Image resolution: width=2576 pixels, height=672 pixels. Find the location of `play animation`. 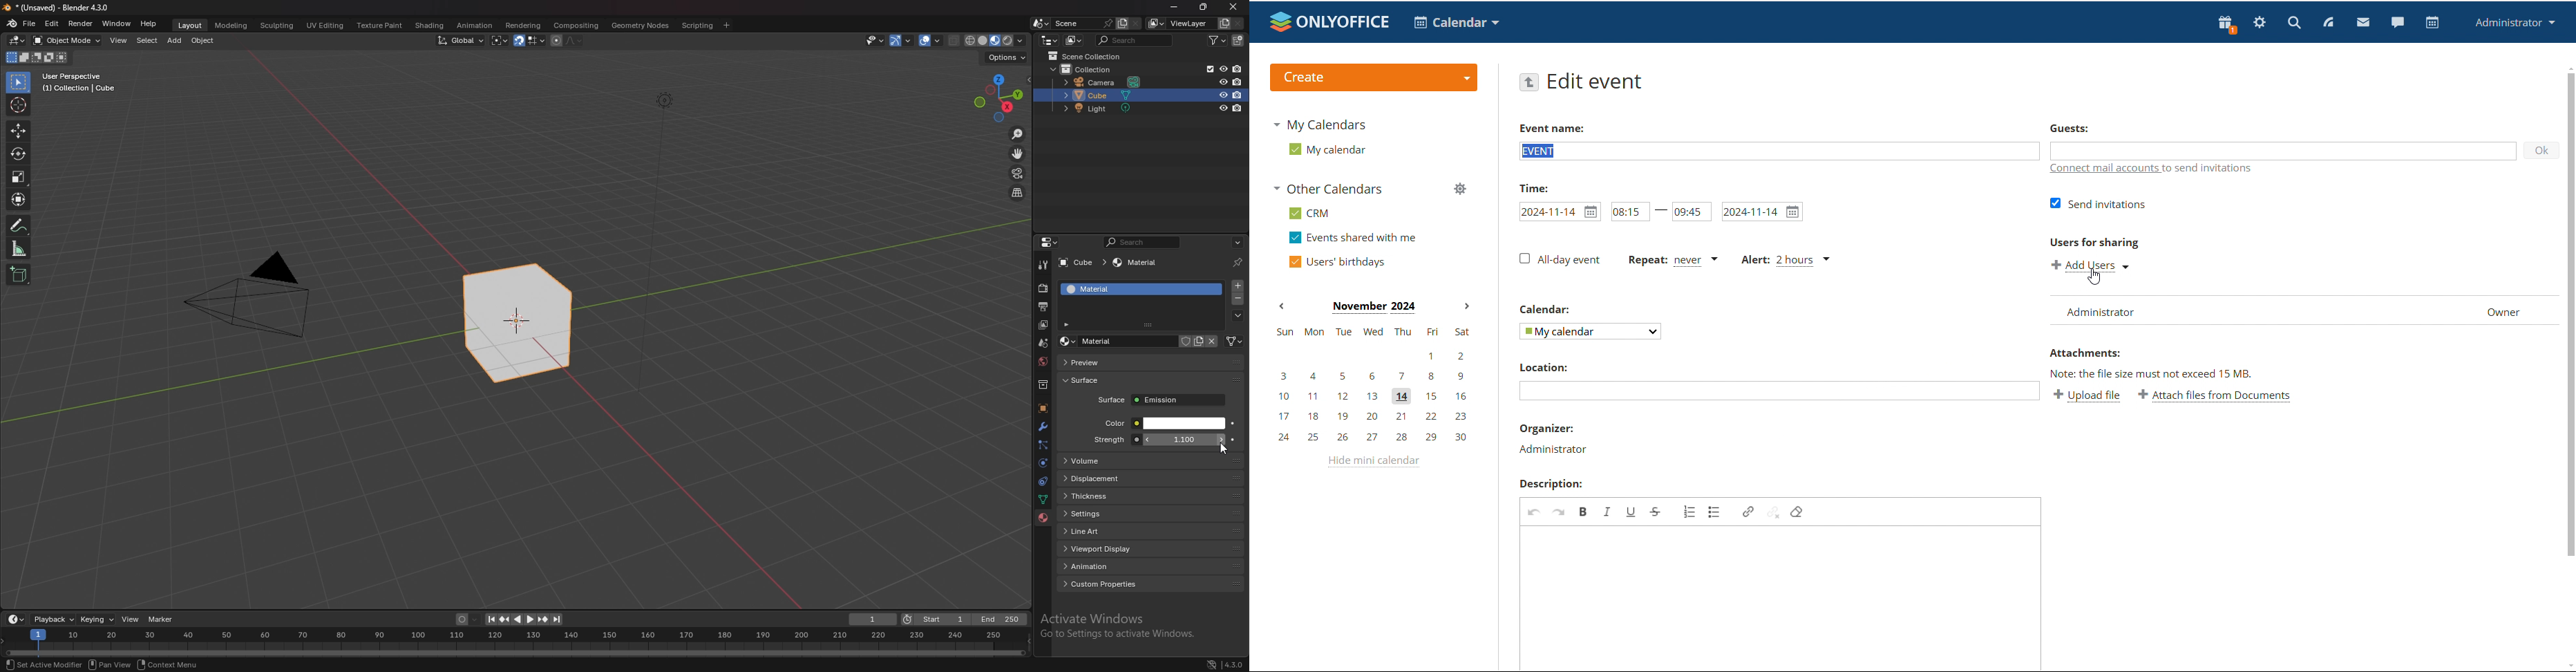

play animation is located at coordinates (523, 619).